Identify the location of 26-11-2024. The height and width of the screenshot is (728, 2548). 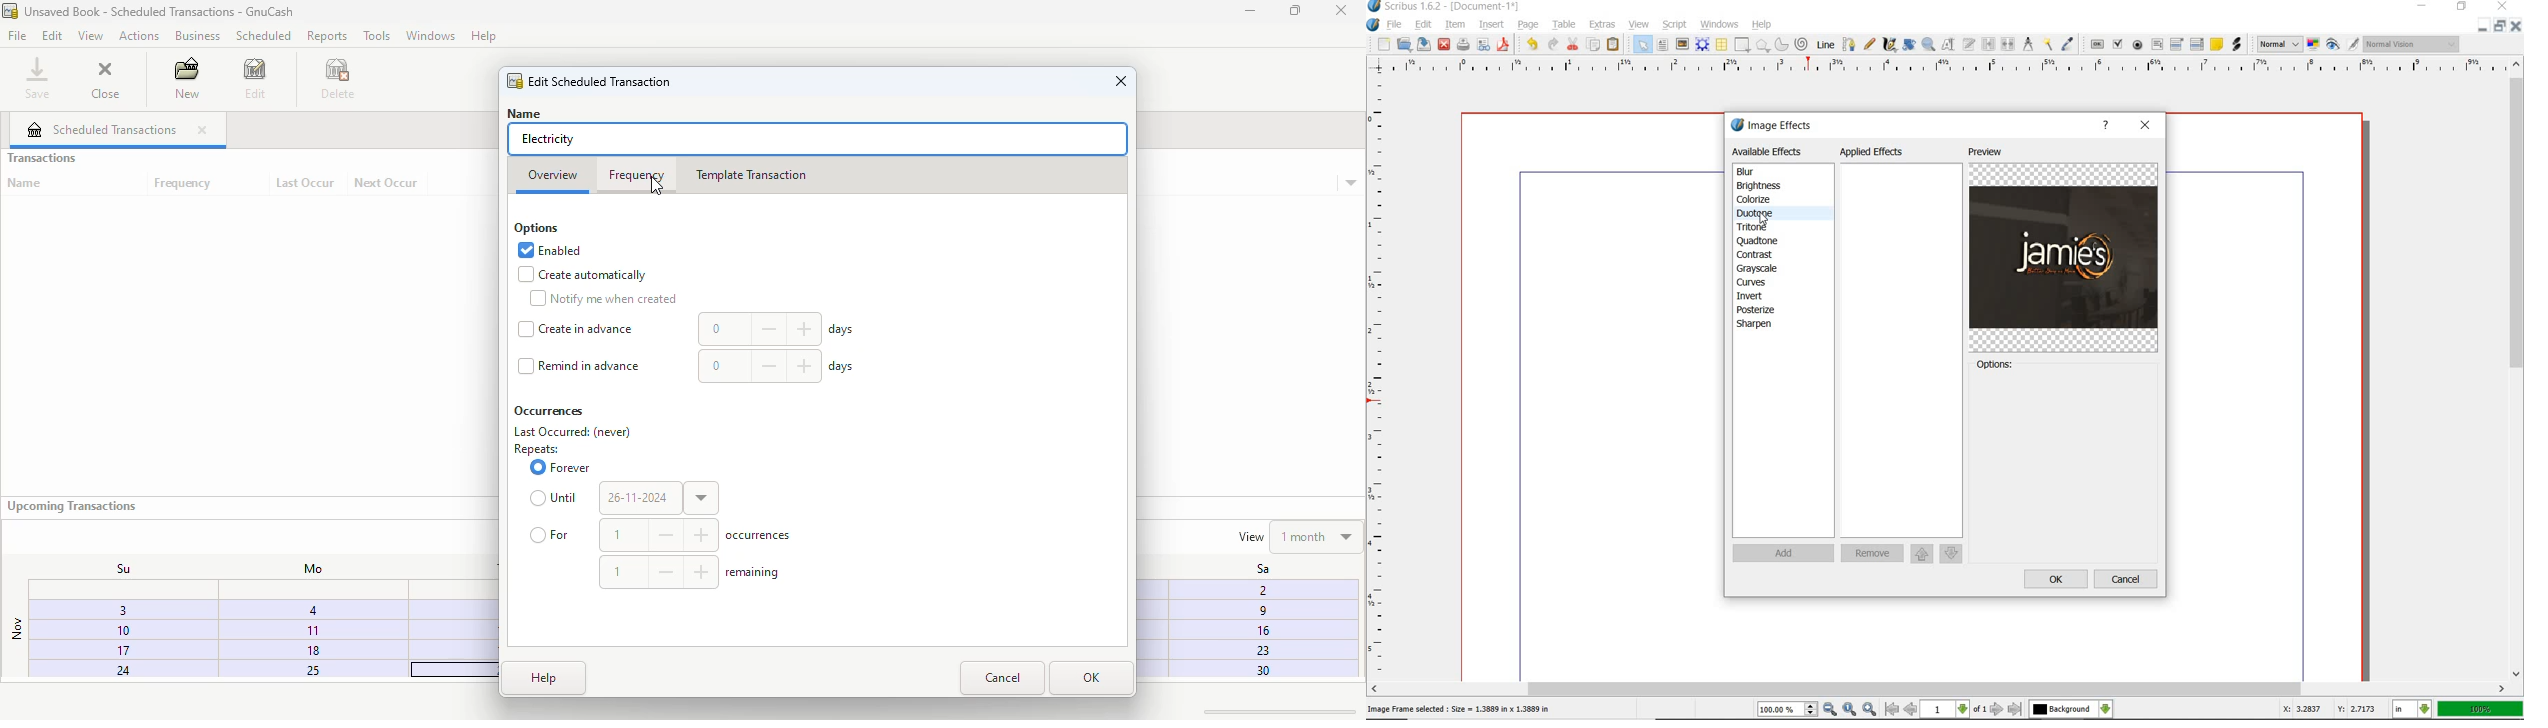
(659, 498).